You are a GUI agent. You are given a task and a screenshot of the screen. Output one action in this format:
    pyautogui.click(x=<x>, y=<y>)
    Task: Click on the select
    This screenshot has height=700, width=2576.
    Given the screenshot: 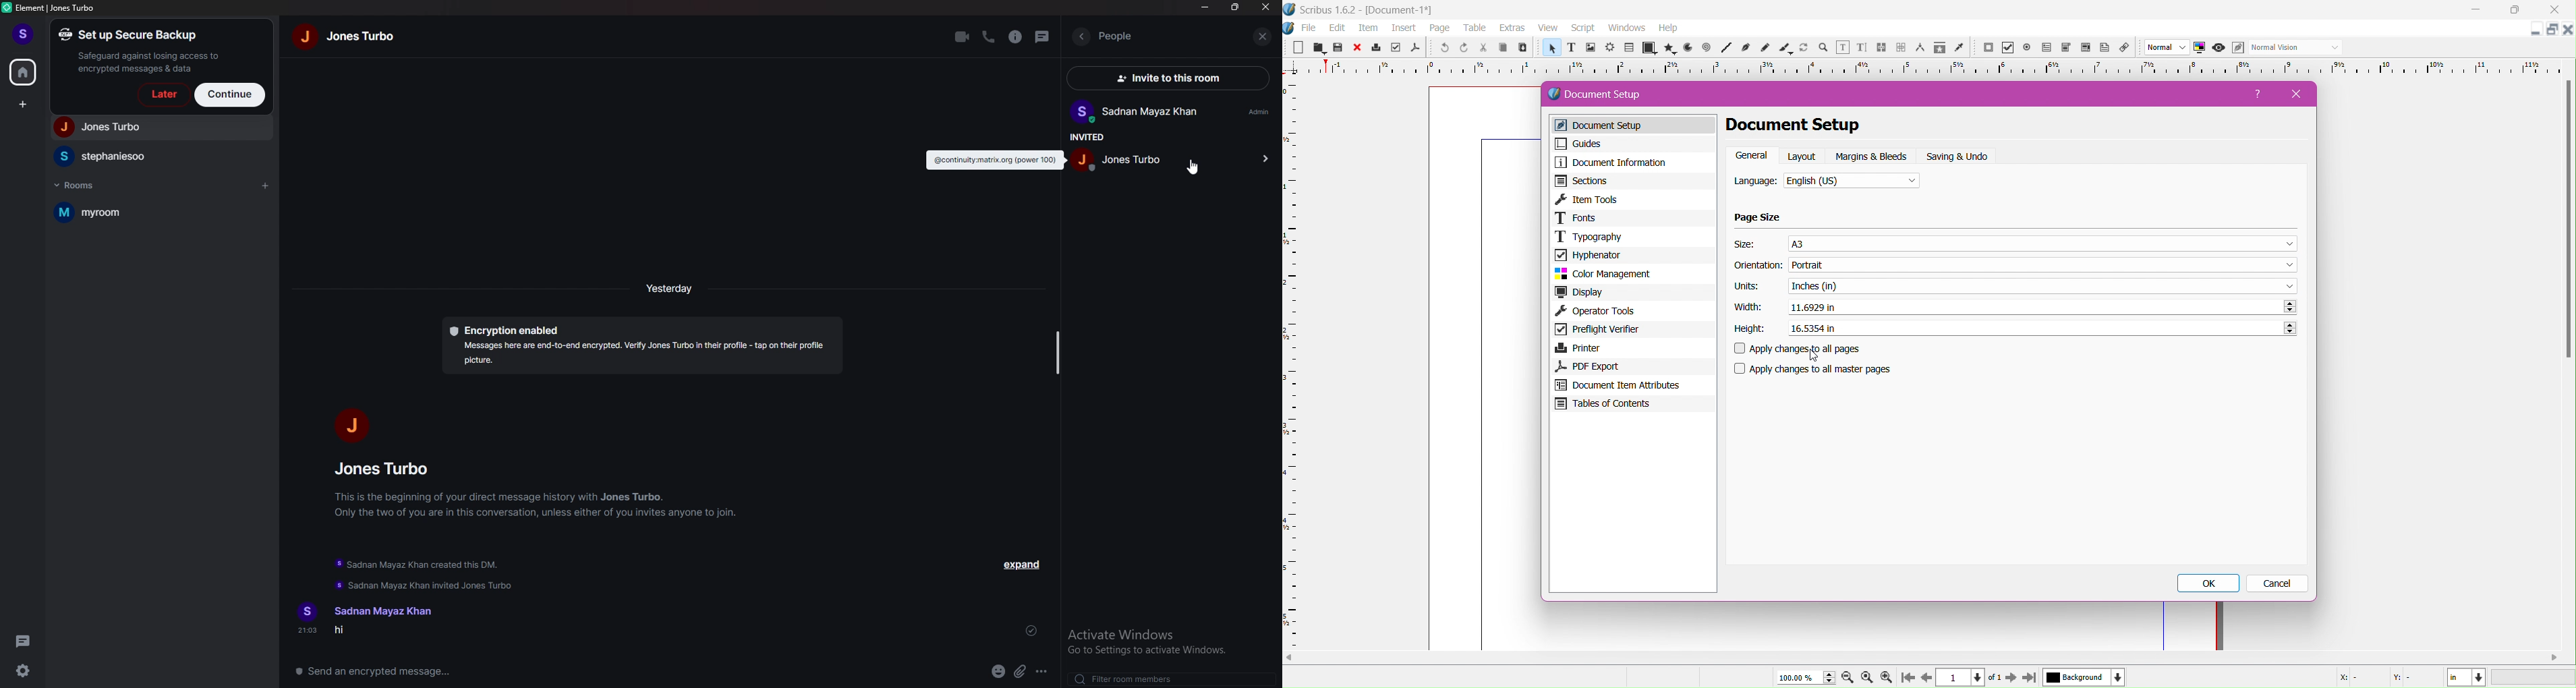 What is the action you would take?
    pyautogui.click(x=1550, y=50)
    